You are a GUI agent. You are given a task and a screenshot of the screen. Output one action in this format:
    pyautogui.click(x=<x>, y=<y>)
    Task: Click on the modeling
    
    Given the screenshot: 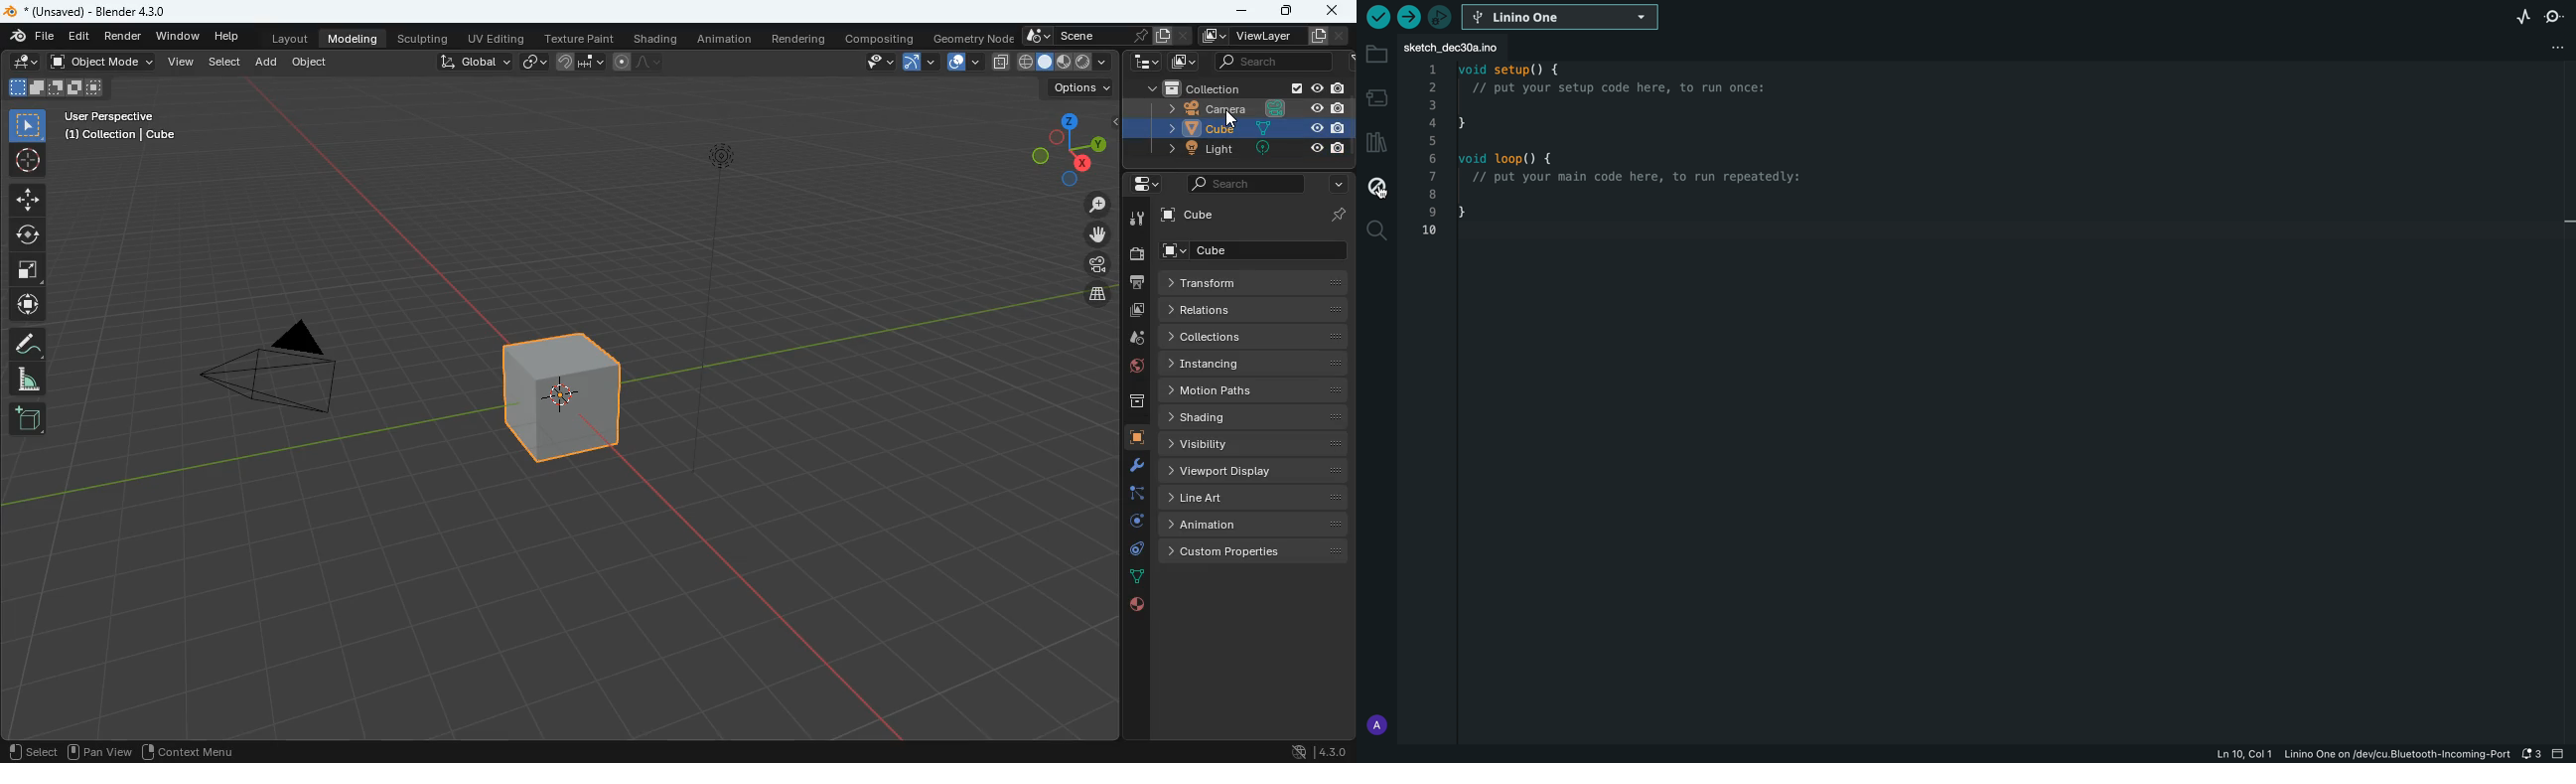 What is the action you would take?
    pyautogui.click(x=353, y=38)
    